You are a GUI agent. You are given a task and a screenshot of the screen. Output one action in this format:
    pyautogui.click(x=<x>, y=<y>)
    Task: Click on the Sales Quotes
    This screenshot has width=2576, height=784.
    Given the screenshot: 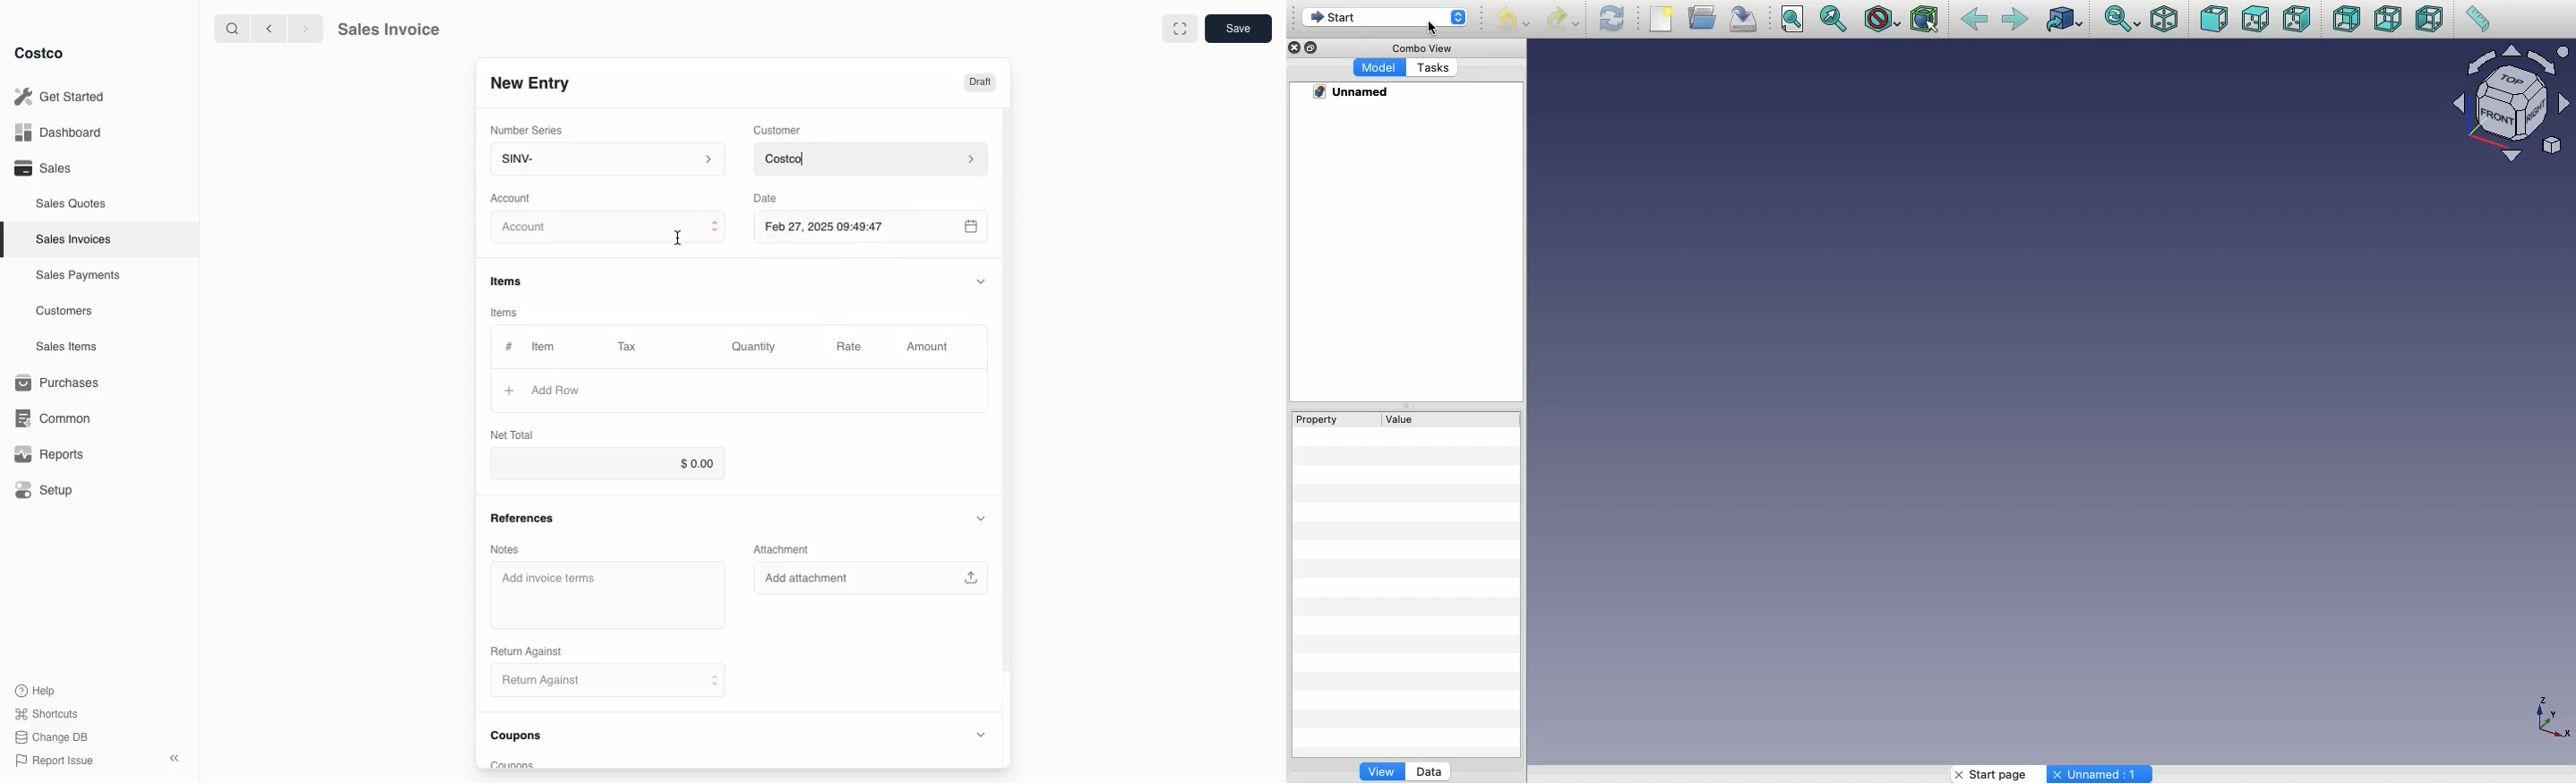 What is the action you would take?
    pyautogui.click(x=72, y=203)
    